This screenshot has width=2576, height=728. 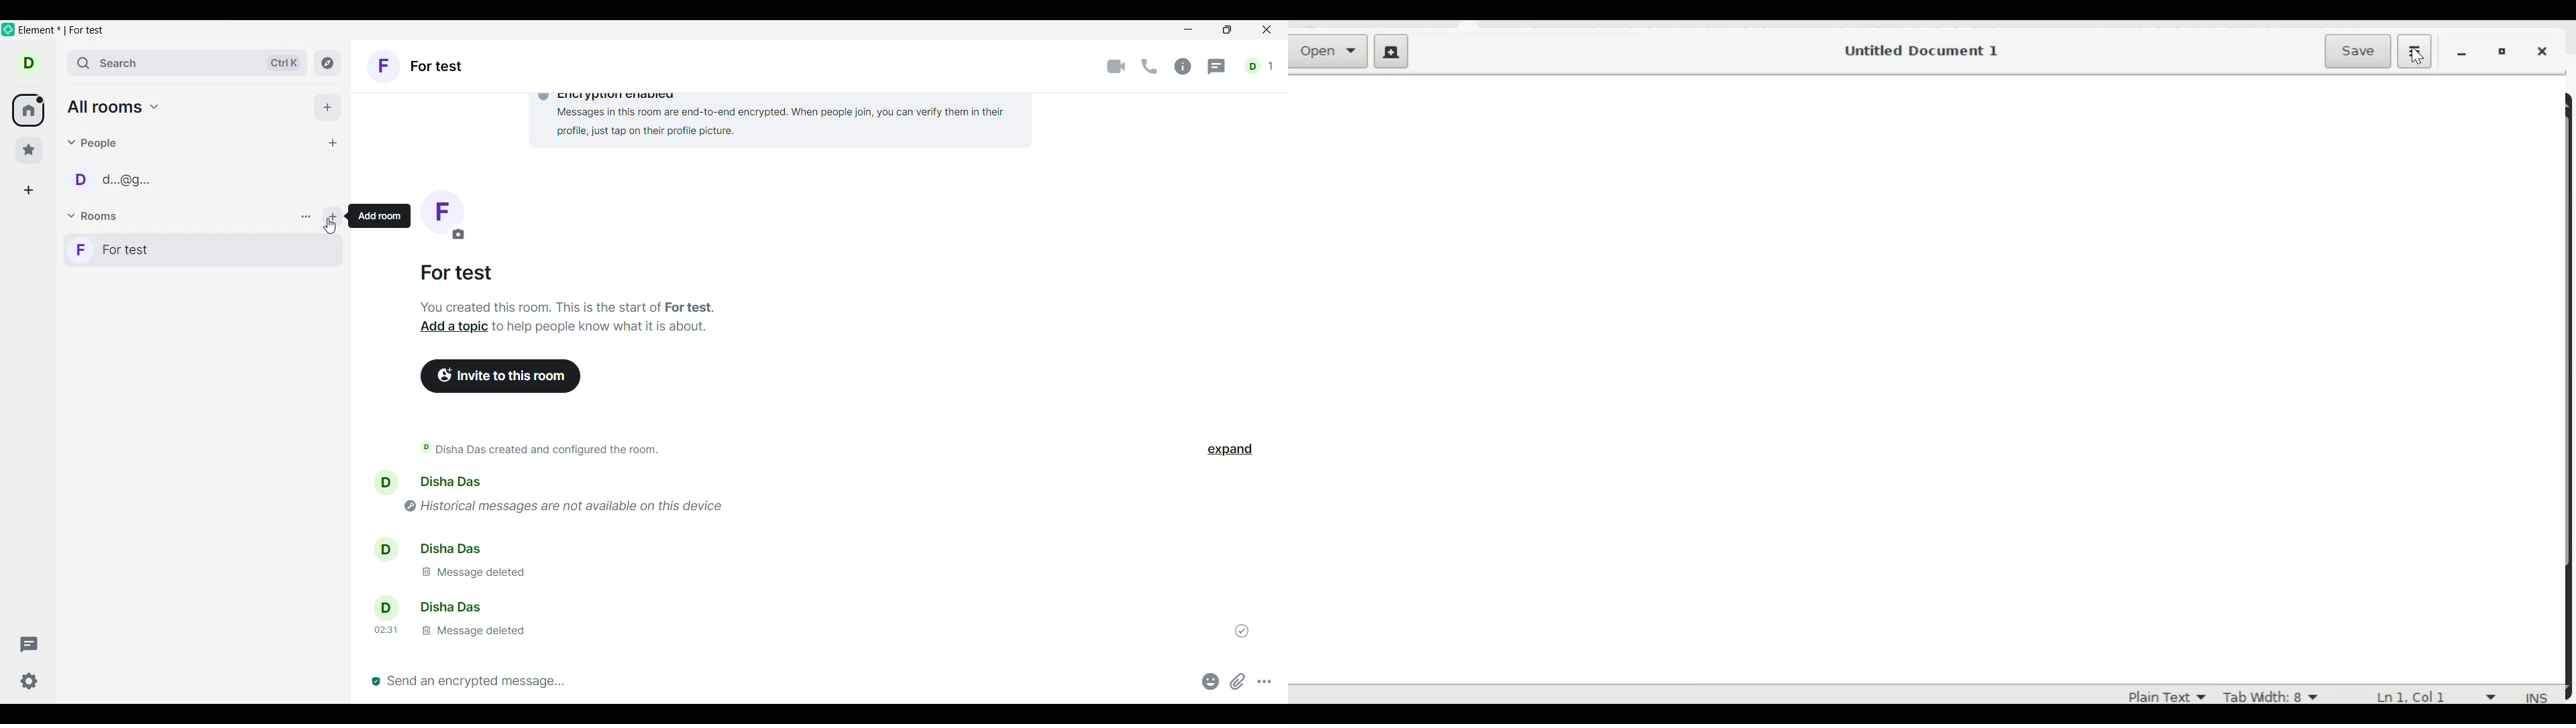 I want to click on Close interface, so click(x=1267, y=29).